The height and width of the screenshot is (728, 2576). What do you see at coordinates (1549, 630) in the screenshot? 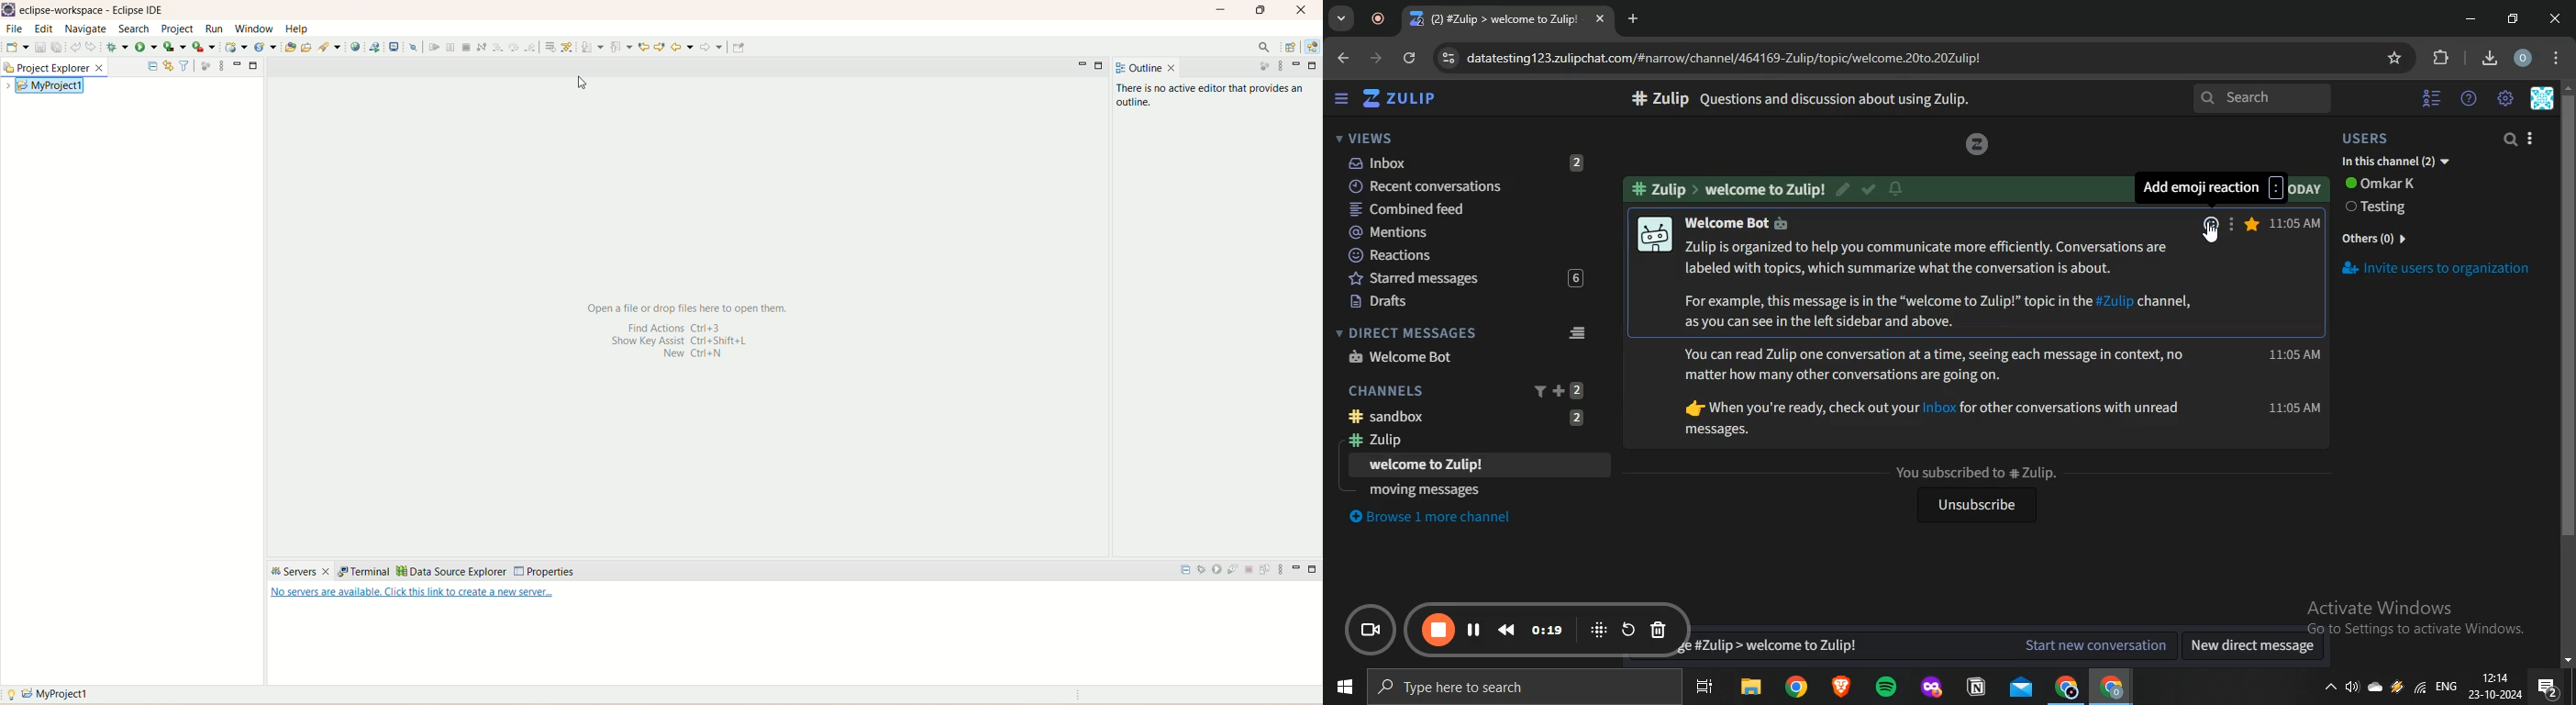
I see `timeline` at bounding box center [1549, 630].